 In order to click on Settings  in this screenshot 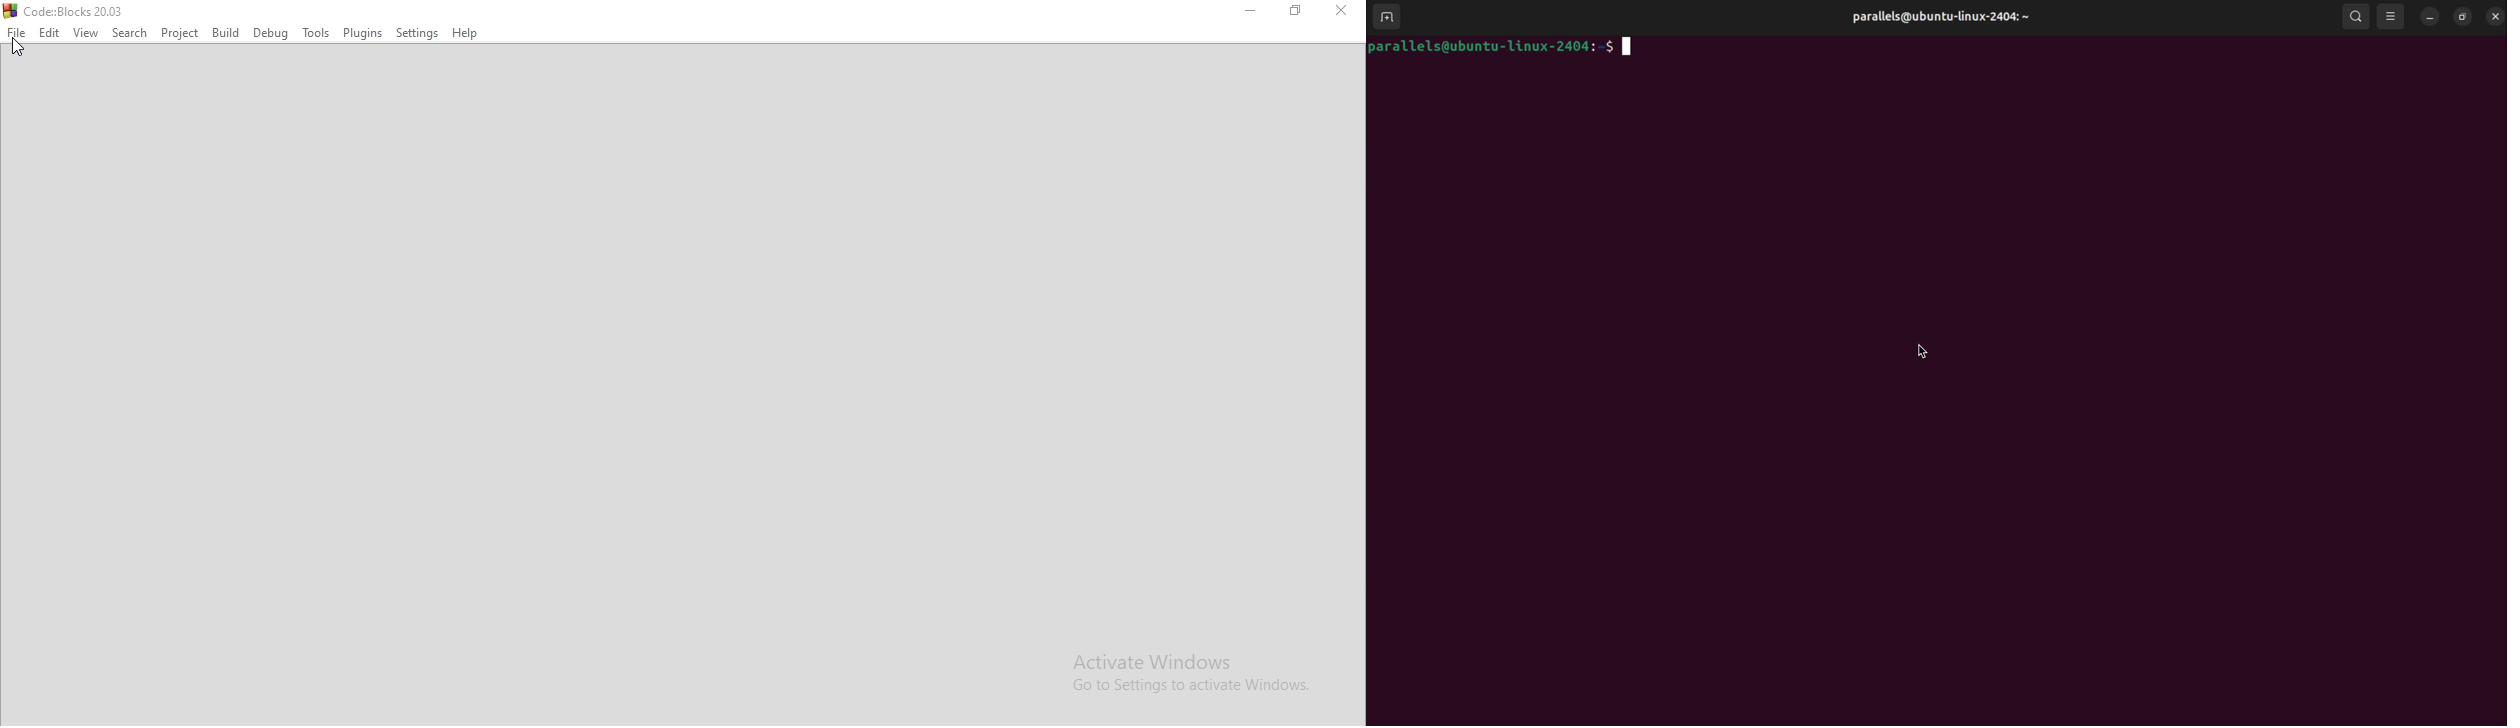, I will do `click(417, 34)`.